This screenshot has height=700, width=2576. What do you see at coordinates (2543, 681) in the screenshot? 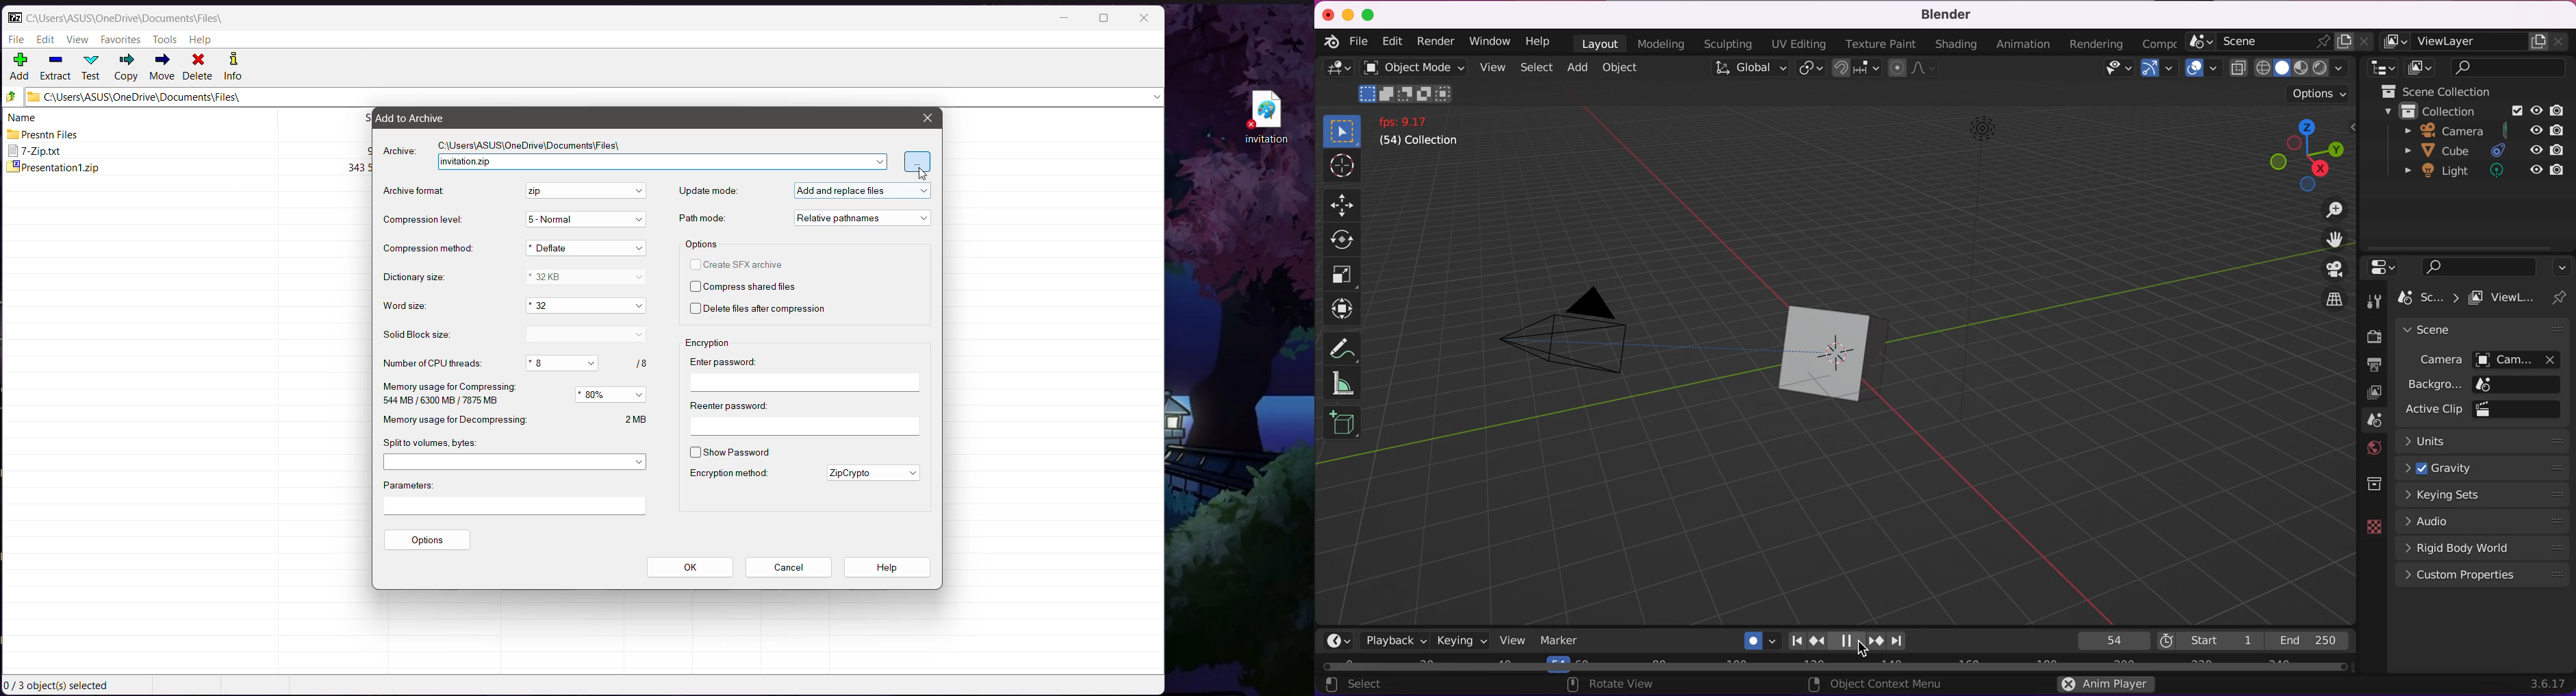
I see `3.6.17` at bounding box center [2543, 681].